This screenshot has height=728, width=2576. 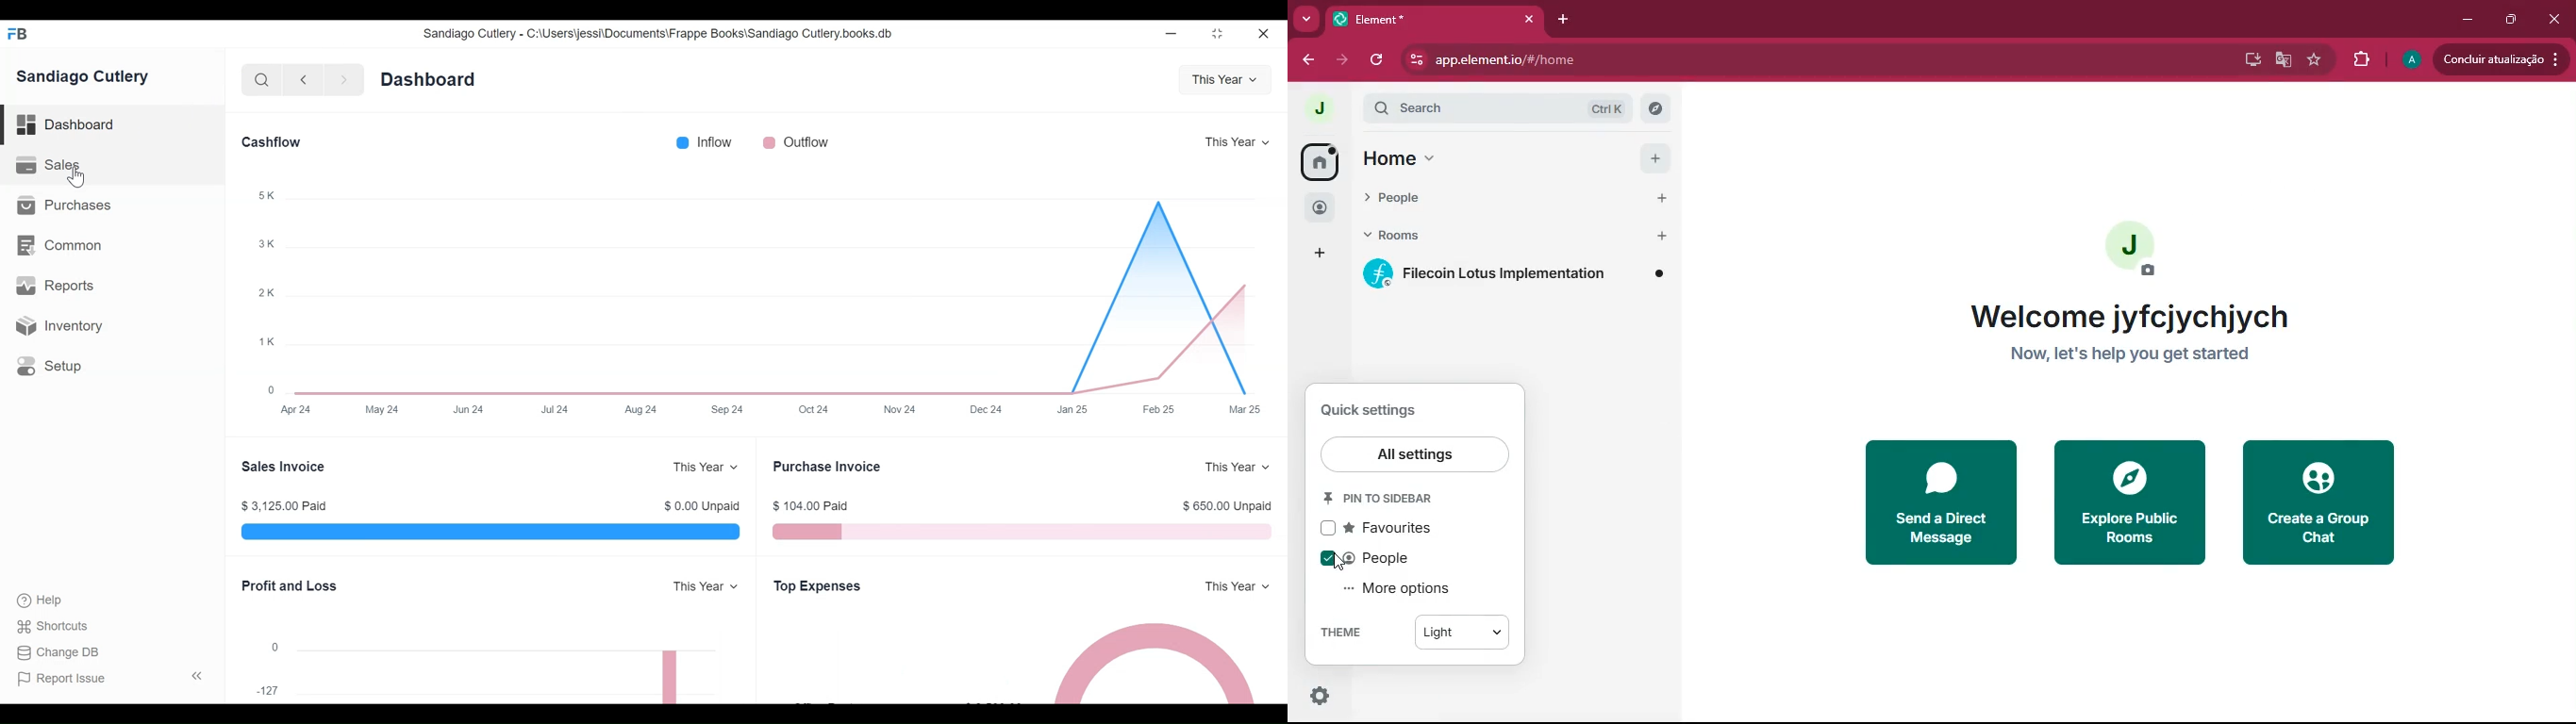 What do you see at coordinates (2313, 58) in the screenshot?
I see `favourite` at bounding box center [2313, 58].